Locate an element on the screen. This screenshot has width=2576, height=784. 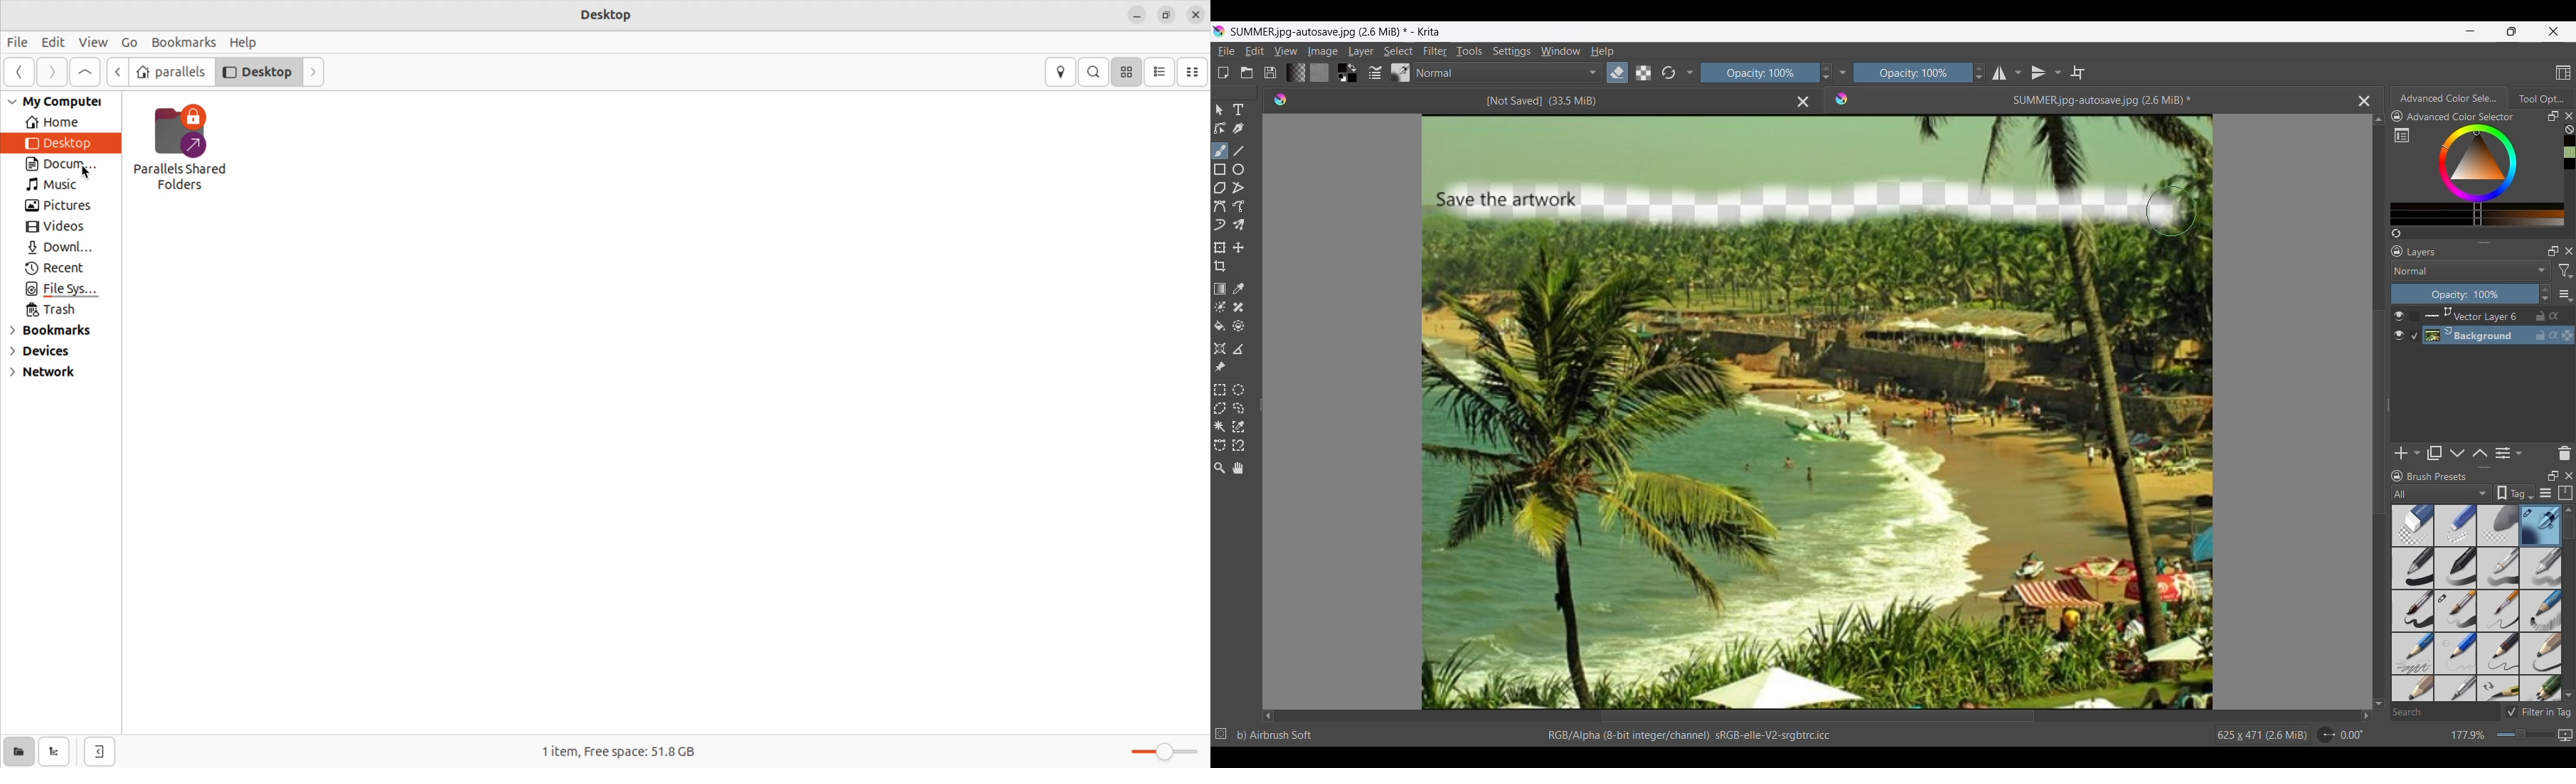
Delete panel is located at coordinates (2564, 453).